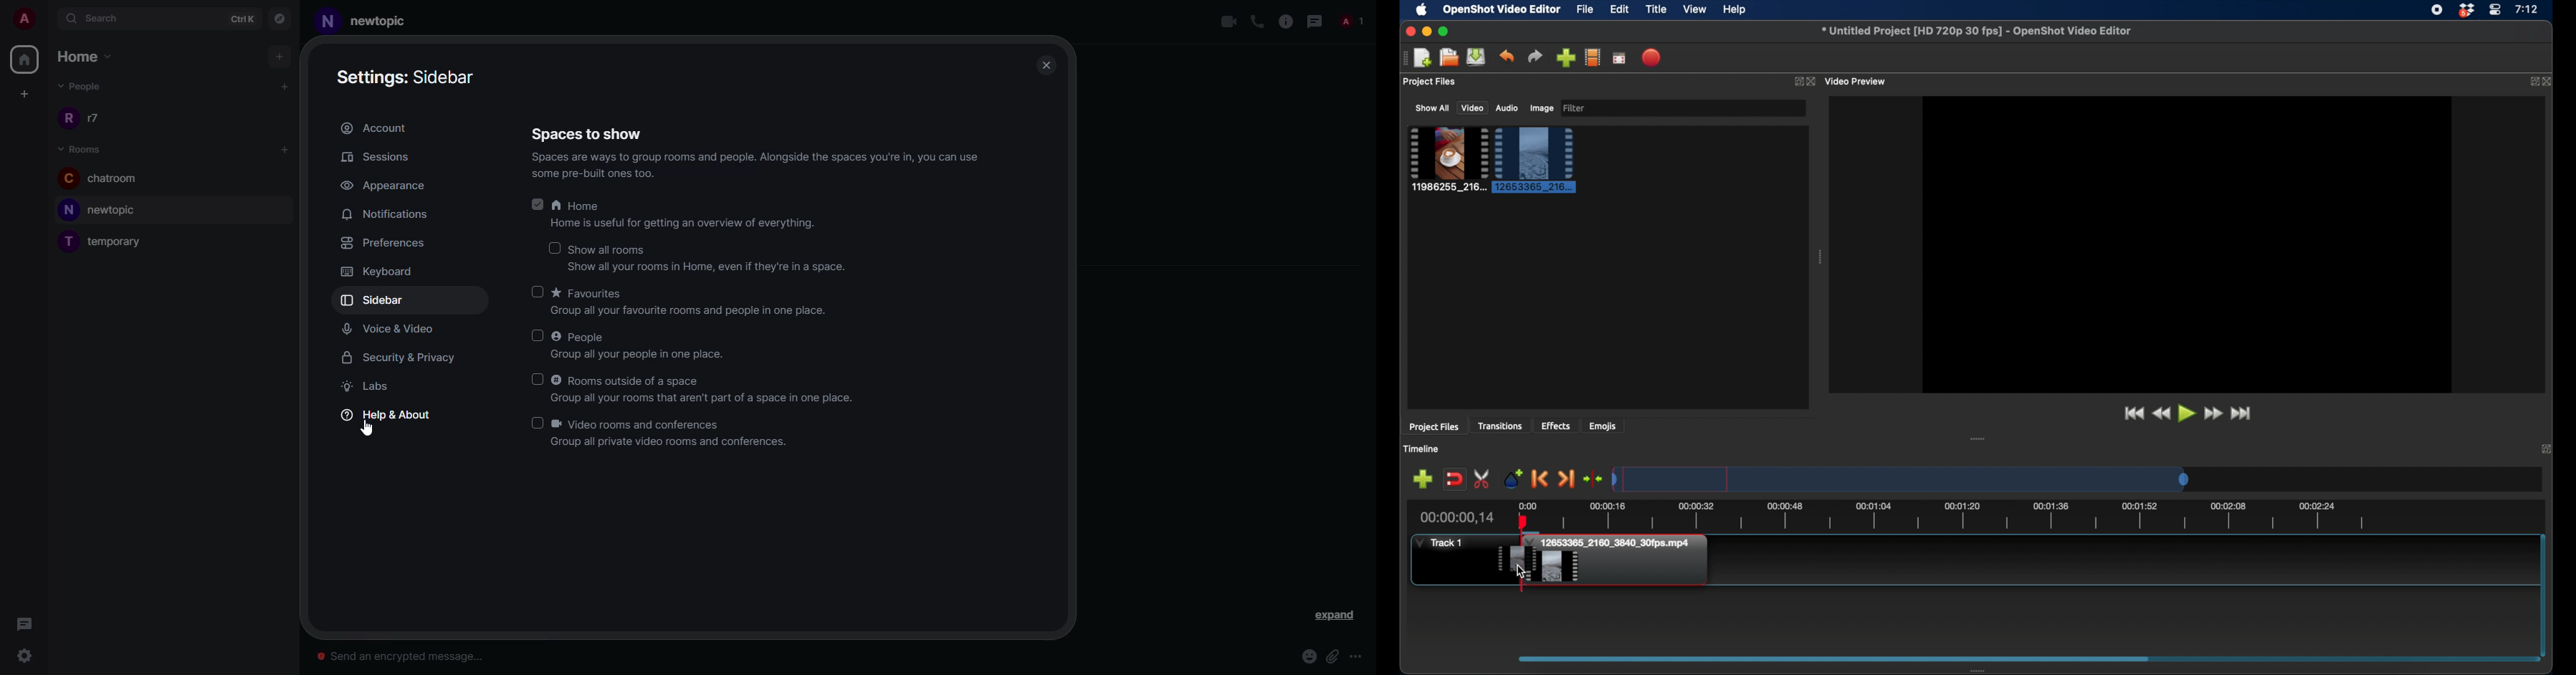 Image resolution: width=2576 pixels, height=700 pixels. What do you see at coordinates (1444, 32) in the screenshot?
I see `maximize` at bounding box center [1444, 32].